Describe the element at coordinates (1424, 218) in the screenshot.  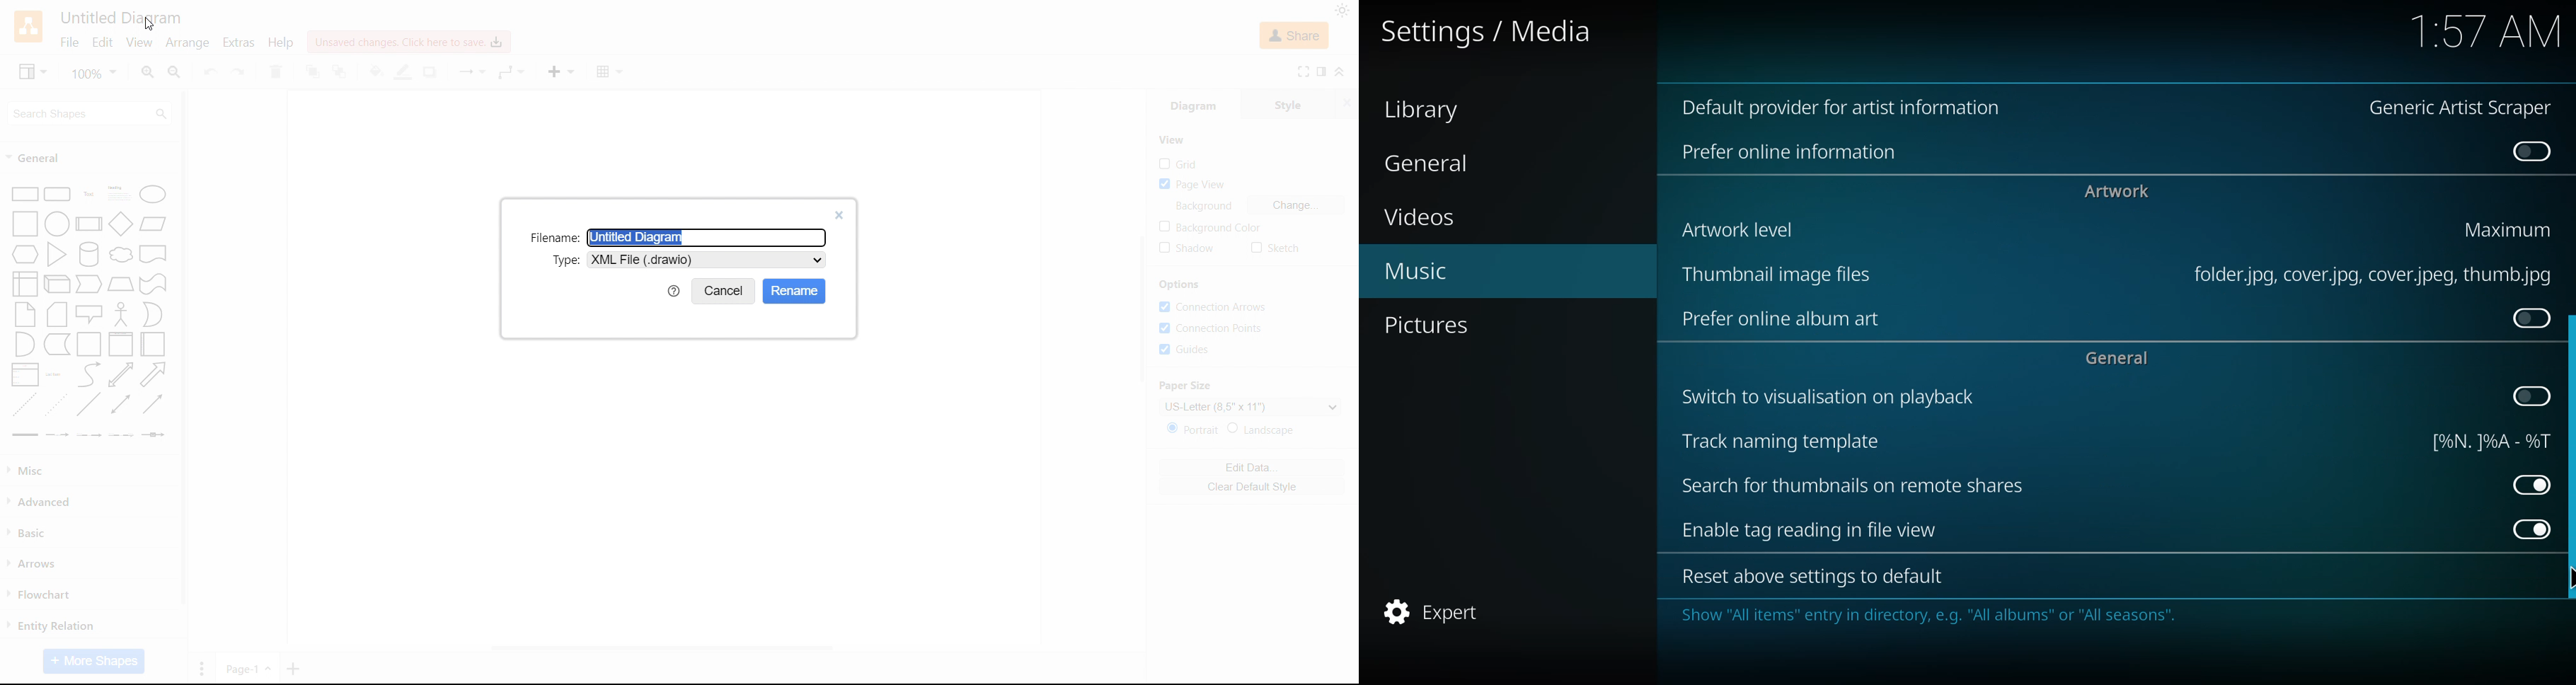
I see `videos` at that location.